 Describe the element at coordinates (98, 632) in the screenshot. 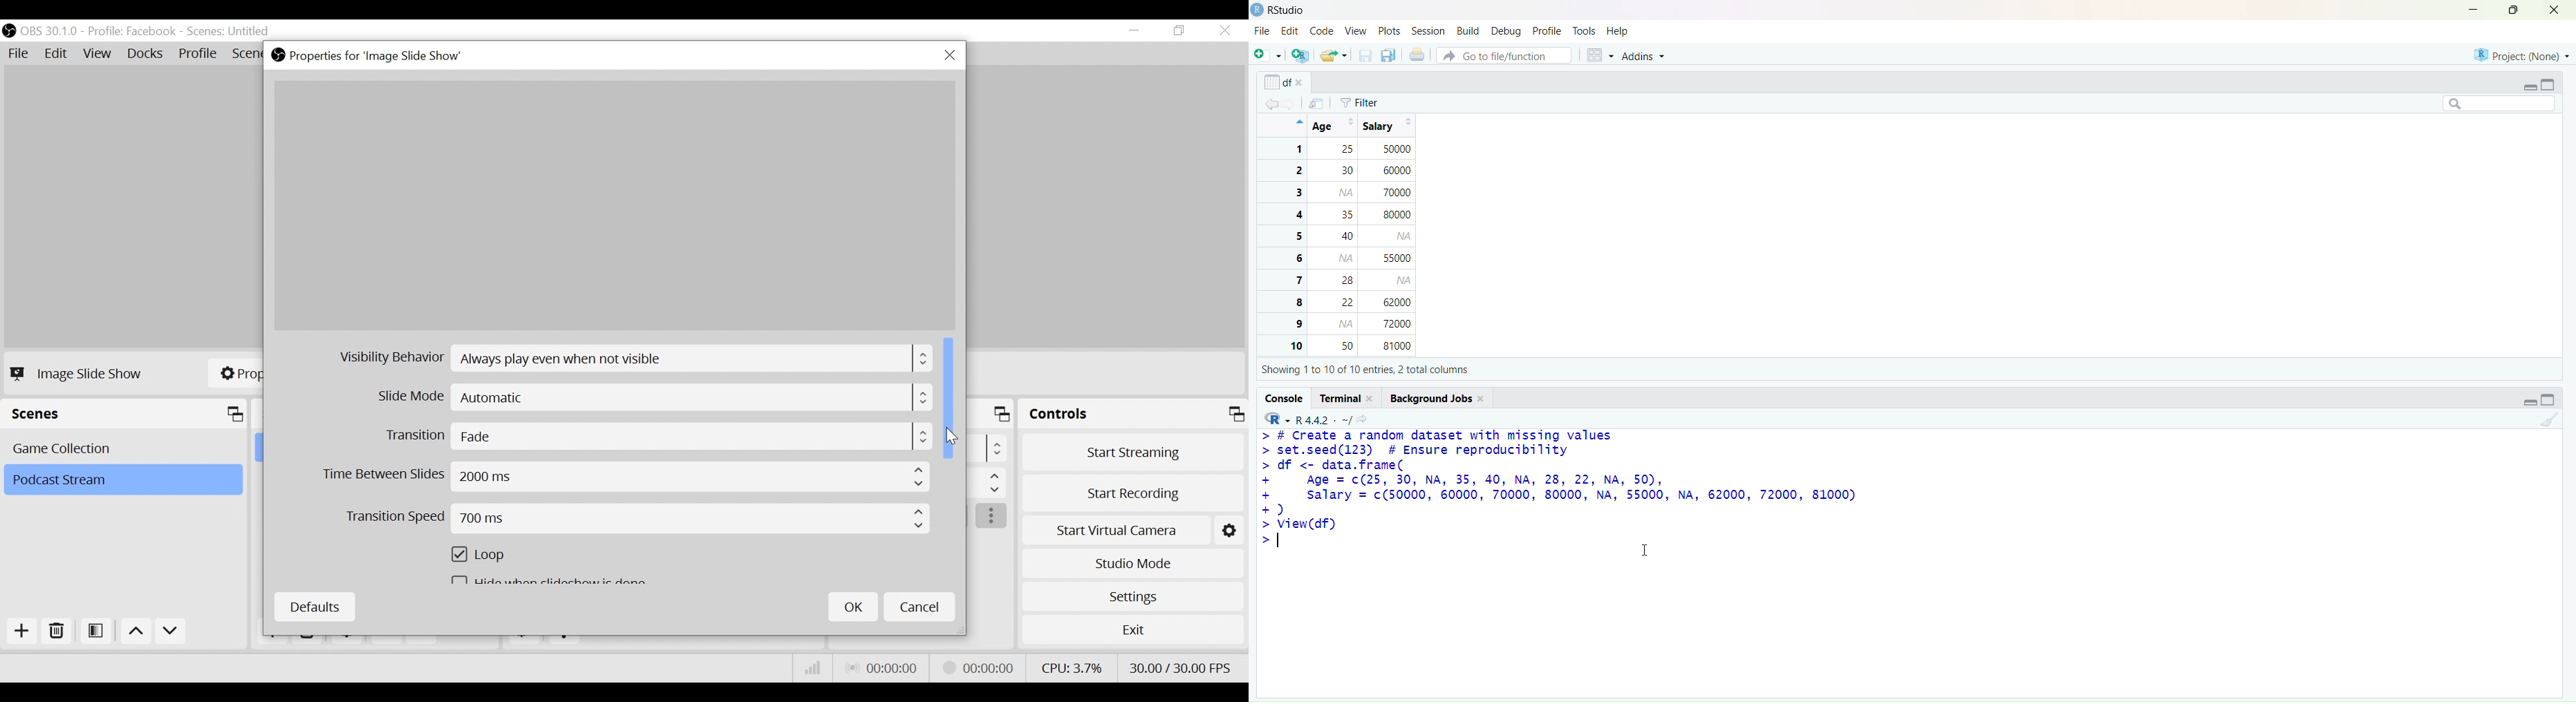

I see `Open Scene Filter` at that location.